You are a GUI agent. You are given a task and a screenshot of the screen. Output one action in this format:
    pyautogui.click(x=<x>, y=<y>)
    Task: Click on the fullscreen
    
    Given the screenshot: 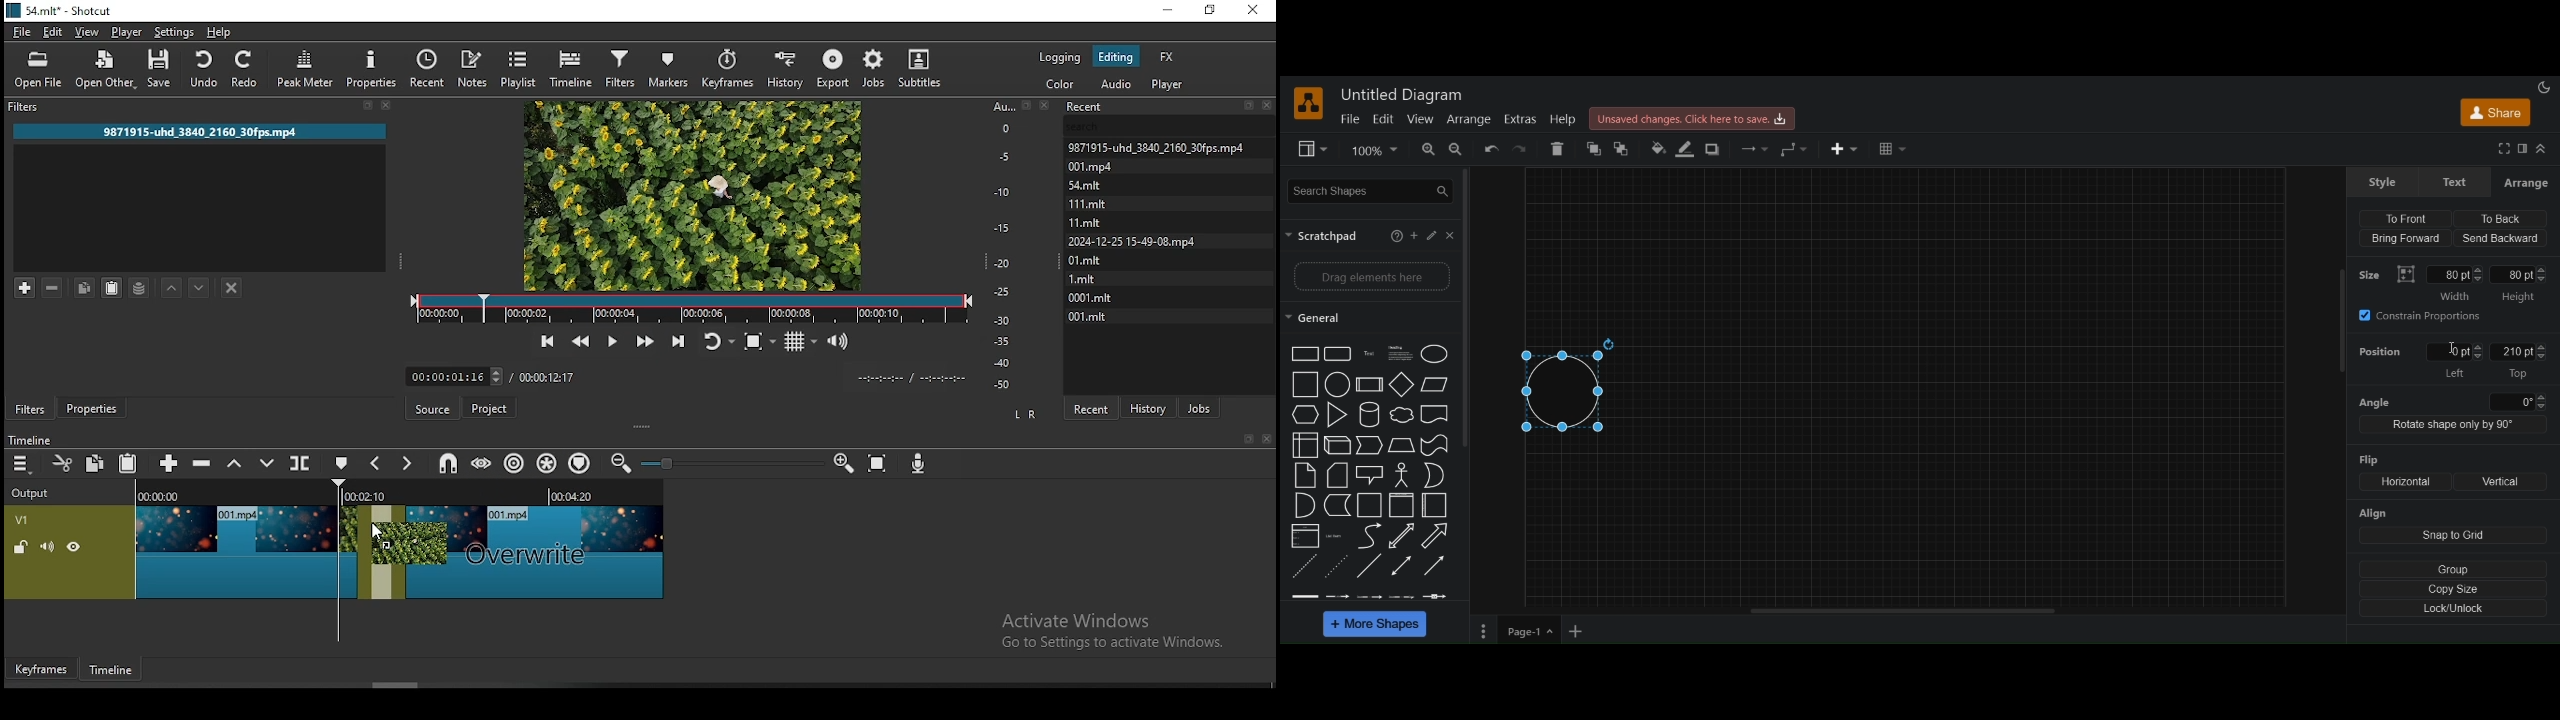 What is the action you would take?
    pyautogui.click(x=2502, y=149)
    